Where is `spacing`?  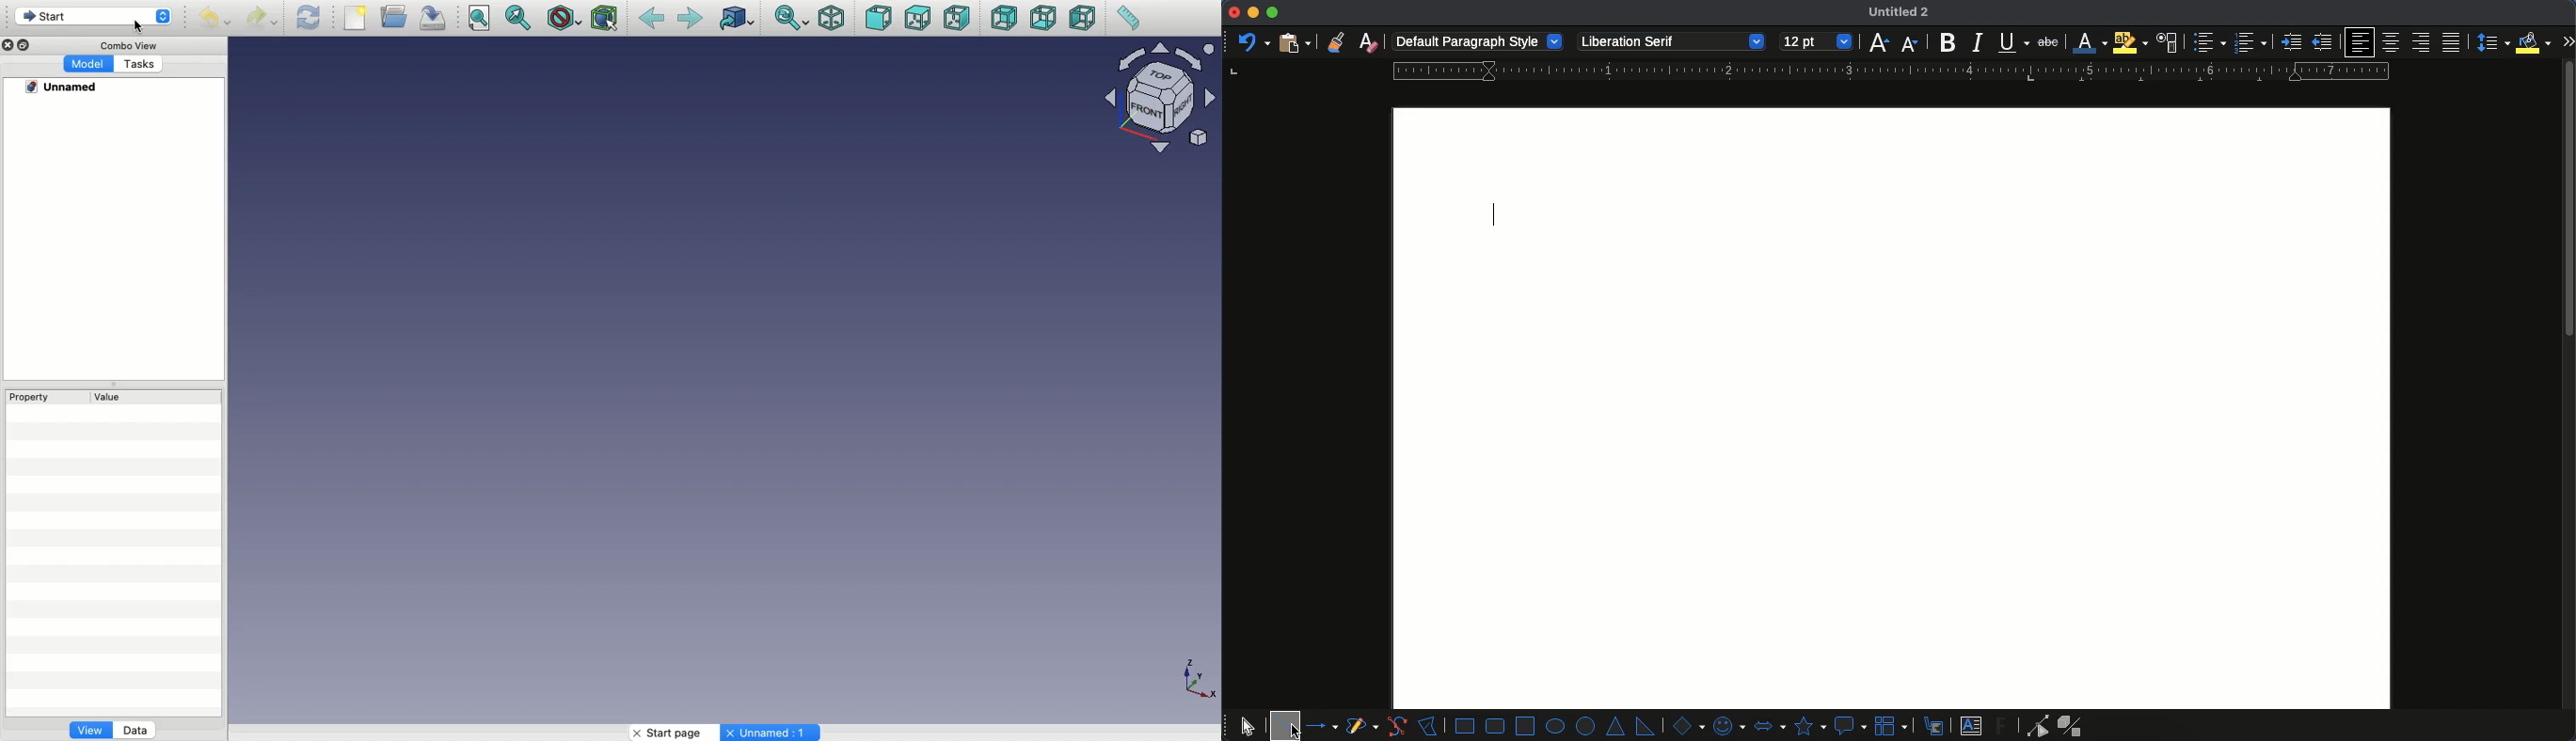
spacing is located at coordinates (2491, 42).